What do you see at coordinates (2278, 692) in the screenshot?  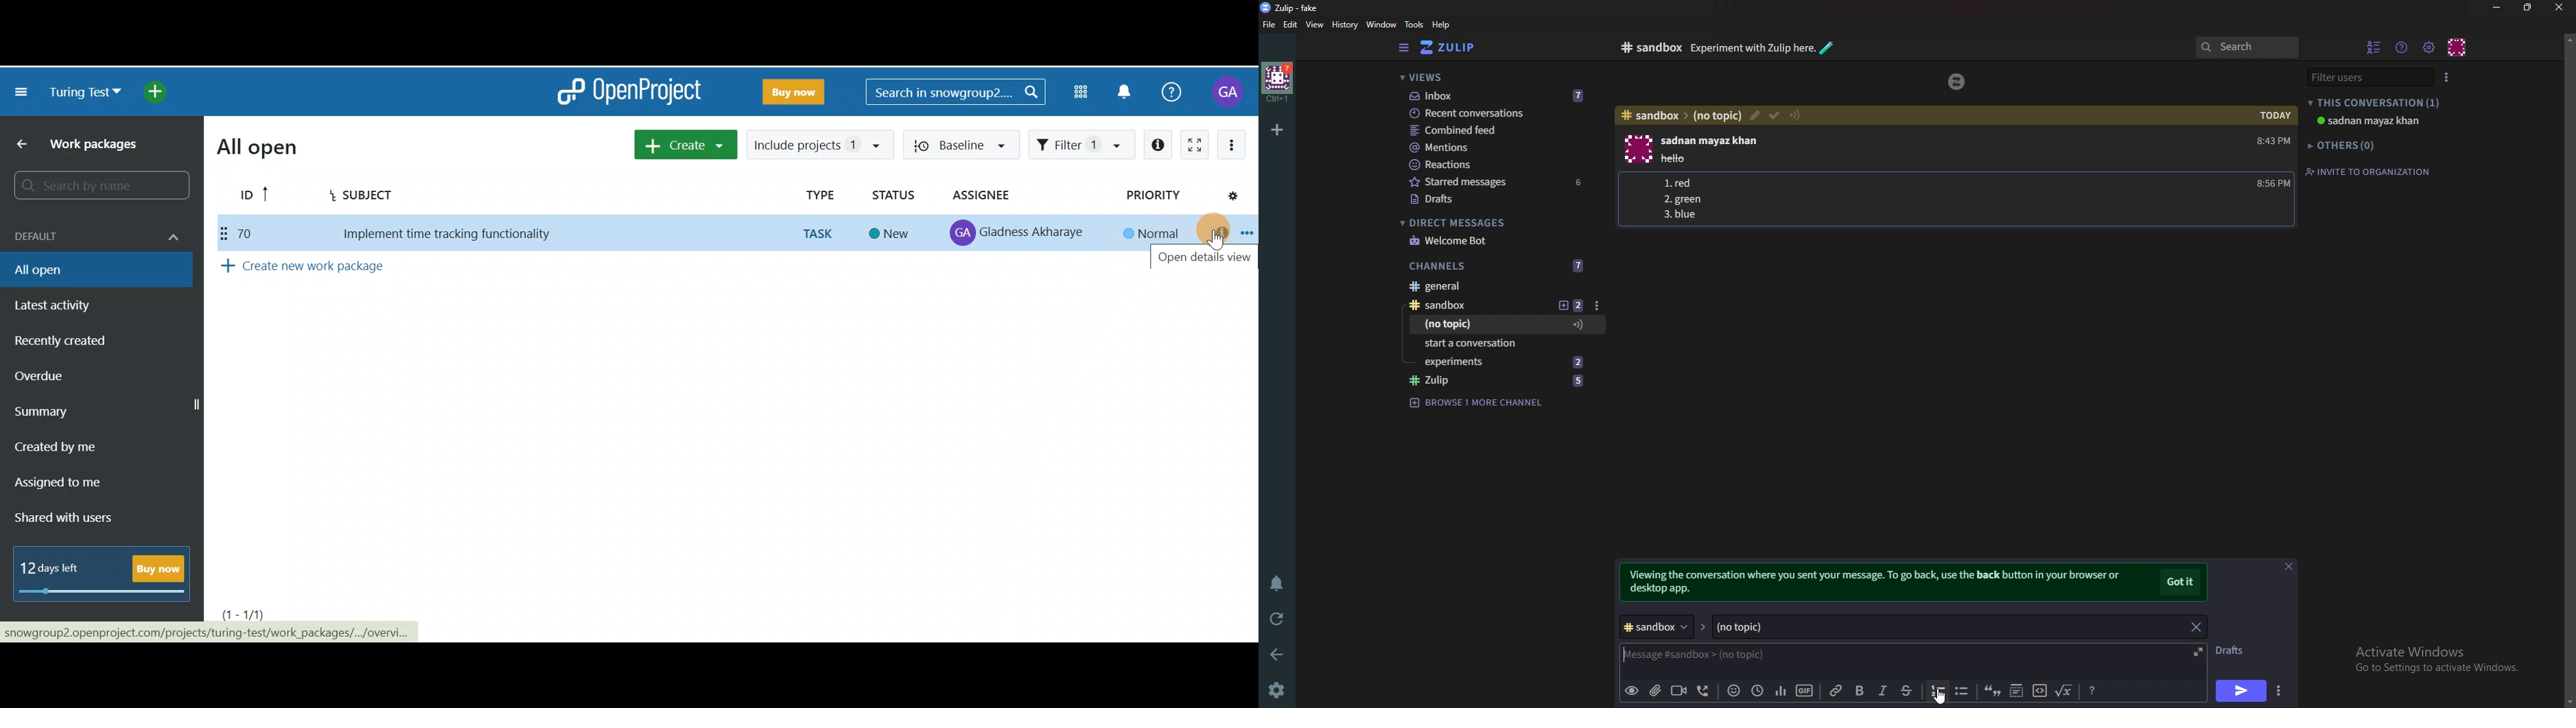 I see `Send options` at bounding box center [2278, 692].